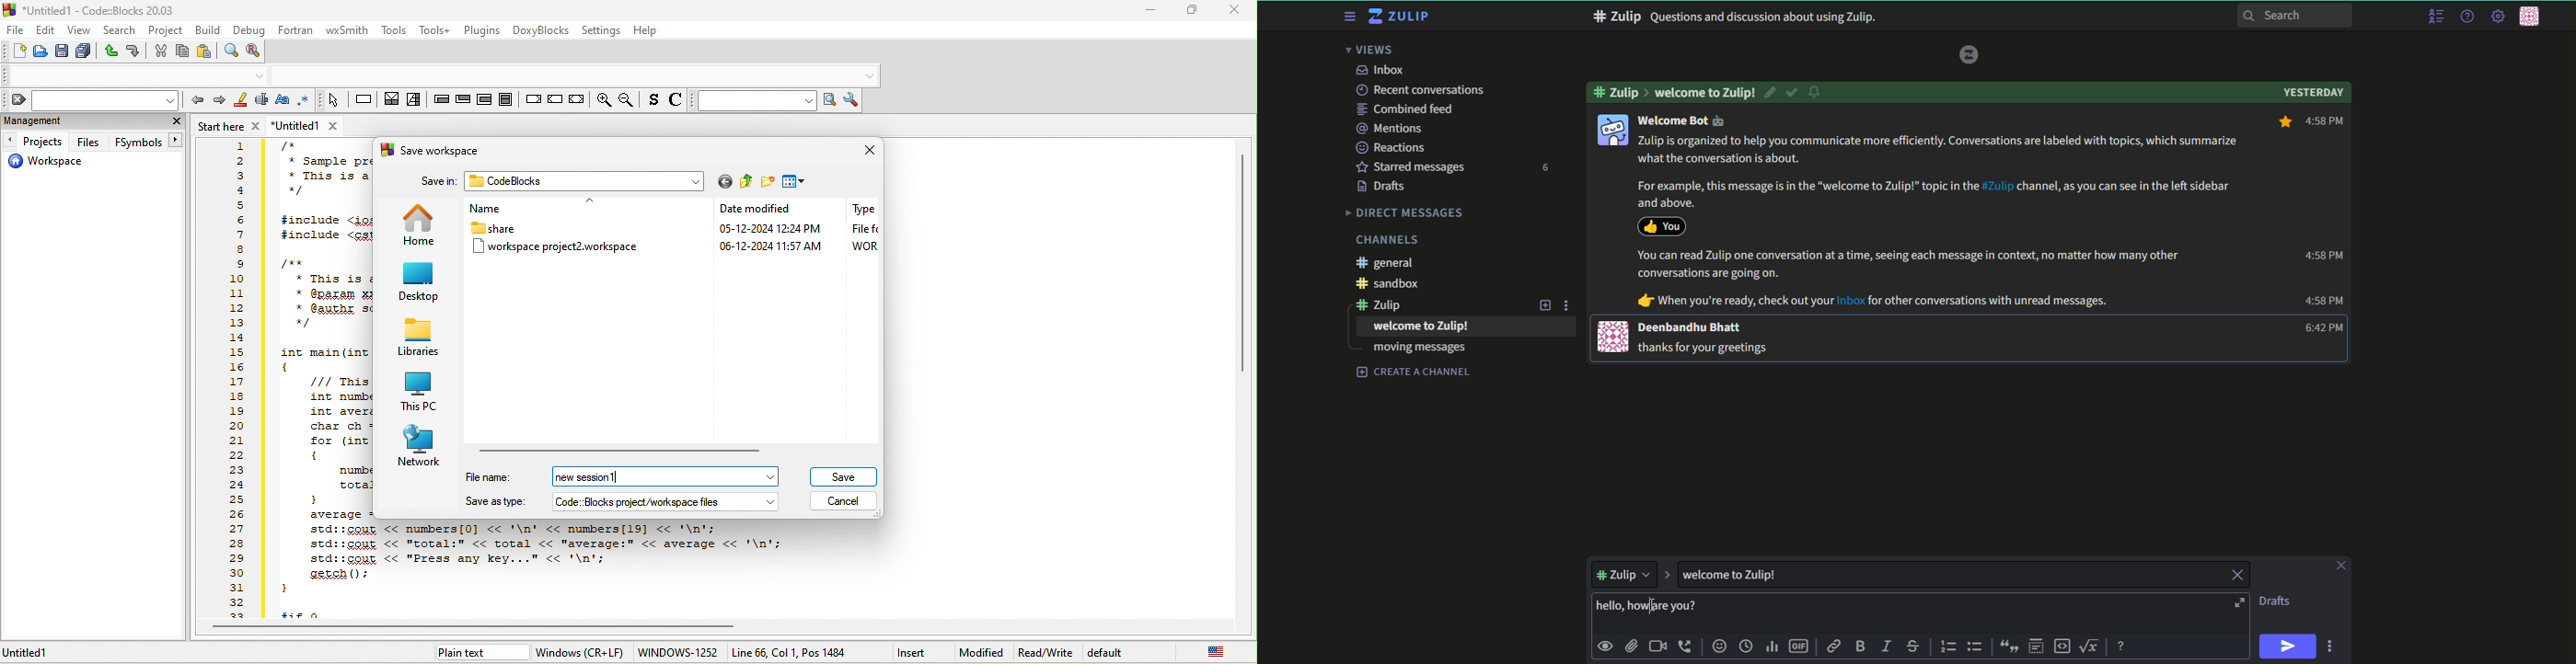 This screenshot has width=2576, height=672. Describe the element at coordinates (2239, 603) in the screenshot. I see `open` at that location.